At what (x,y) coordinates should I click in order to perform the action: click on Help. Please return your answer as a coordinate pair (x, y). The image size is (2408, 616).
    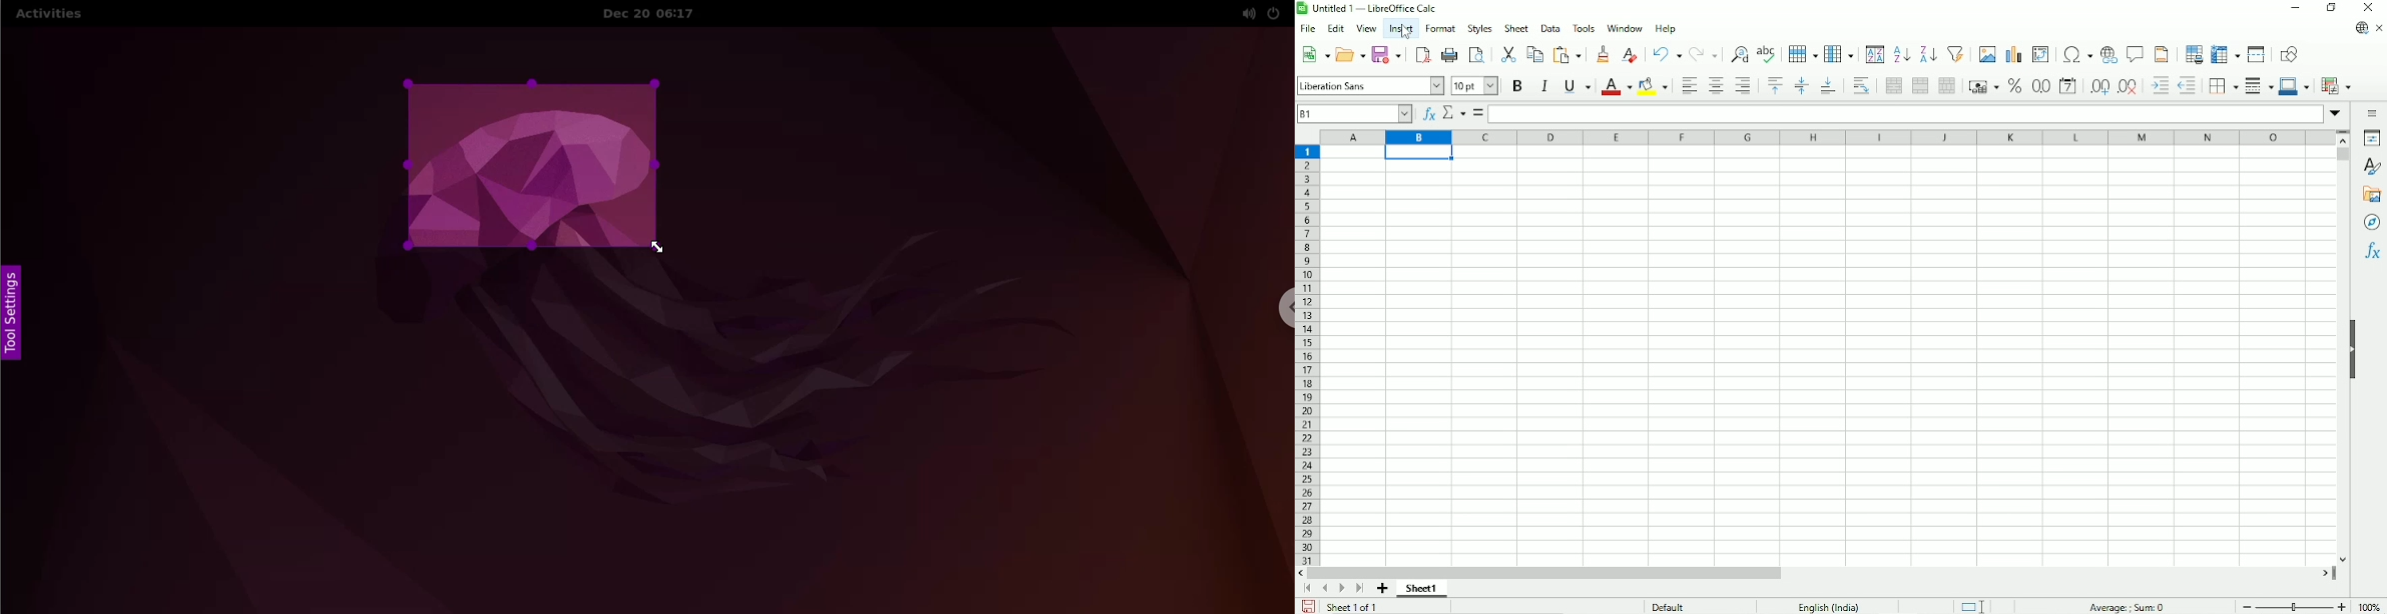
    Looking at the image, I should click on (1665, 29).